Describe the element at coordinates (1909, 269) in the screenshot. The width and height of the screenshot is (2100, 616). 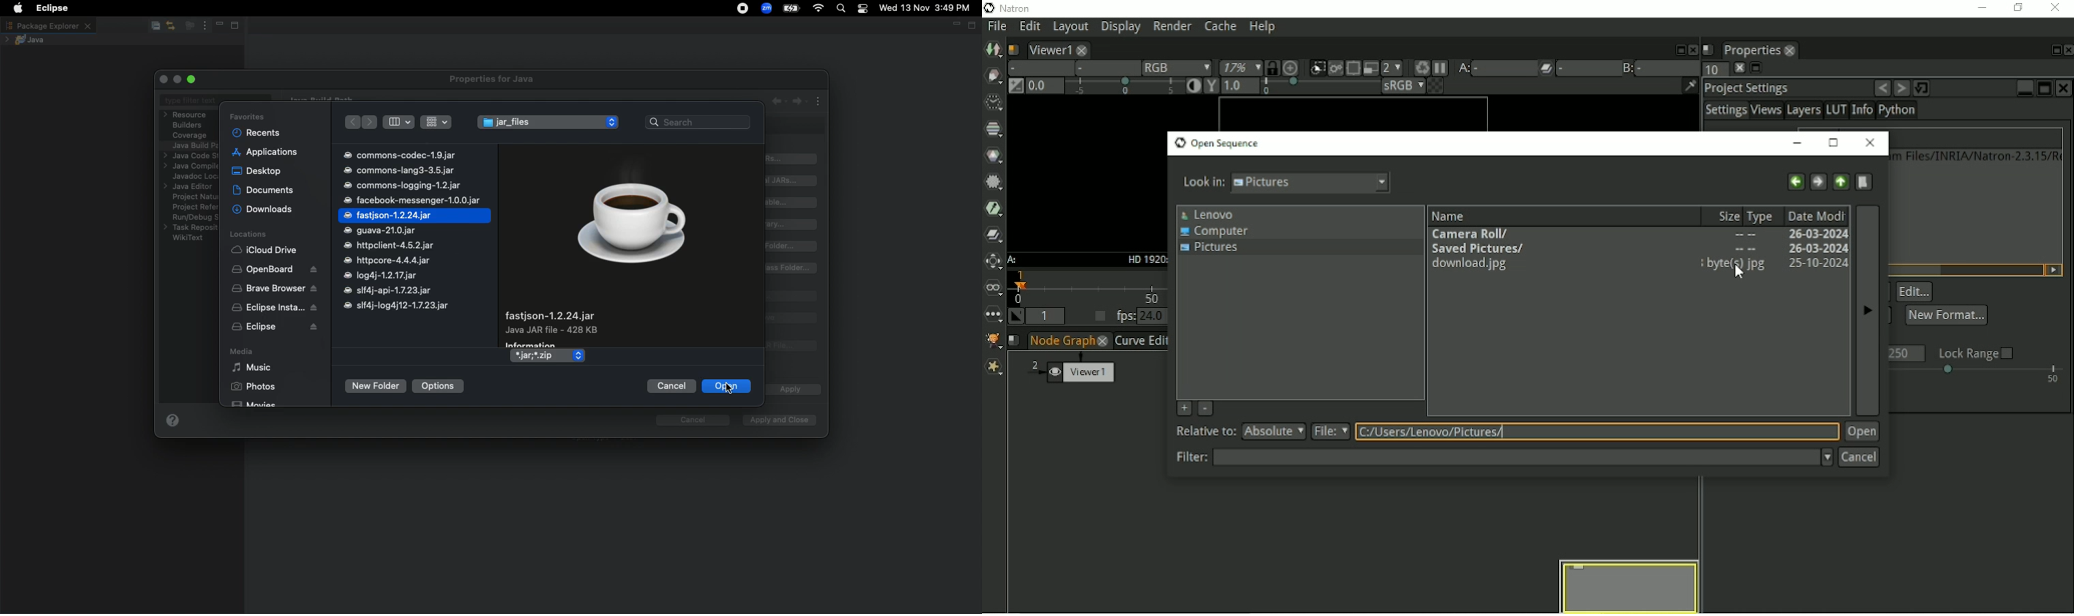
I see `Horizontal scrollbar` at that location.